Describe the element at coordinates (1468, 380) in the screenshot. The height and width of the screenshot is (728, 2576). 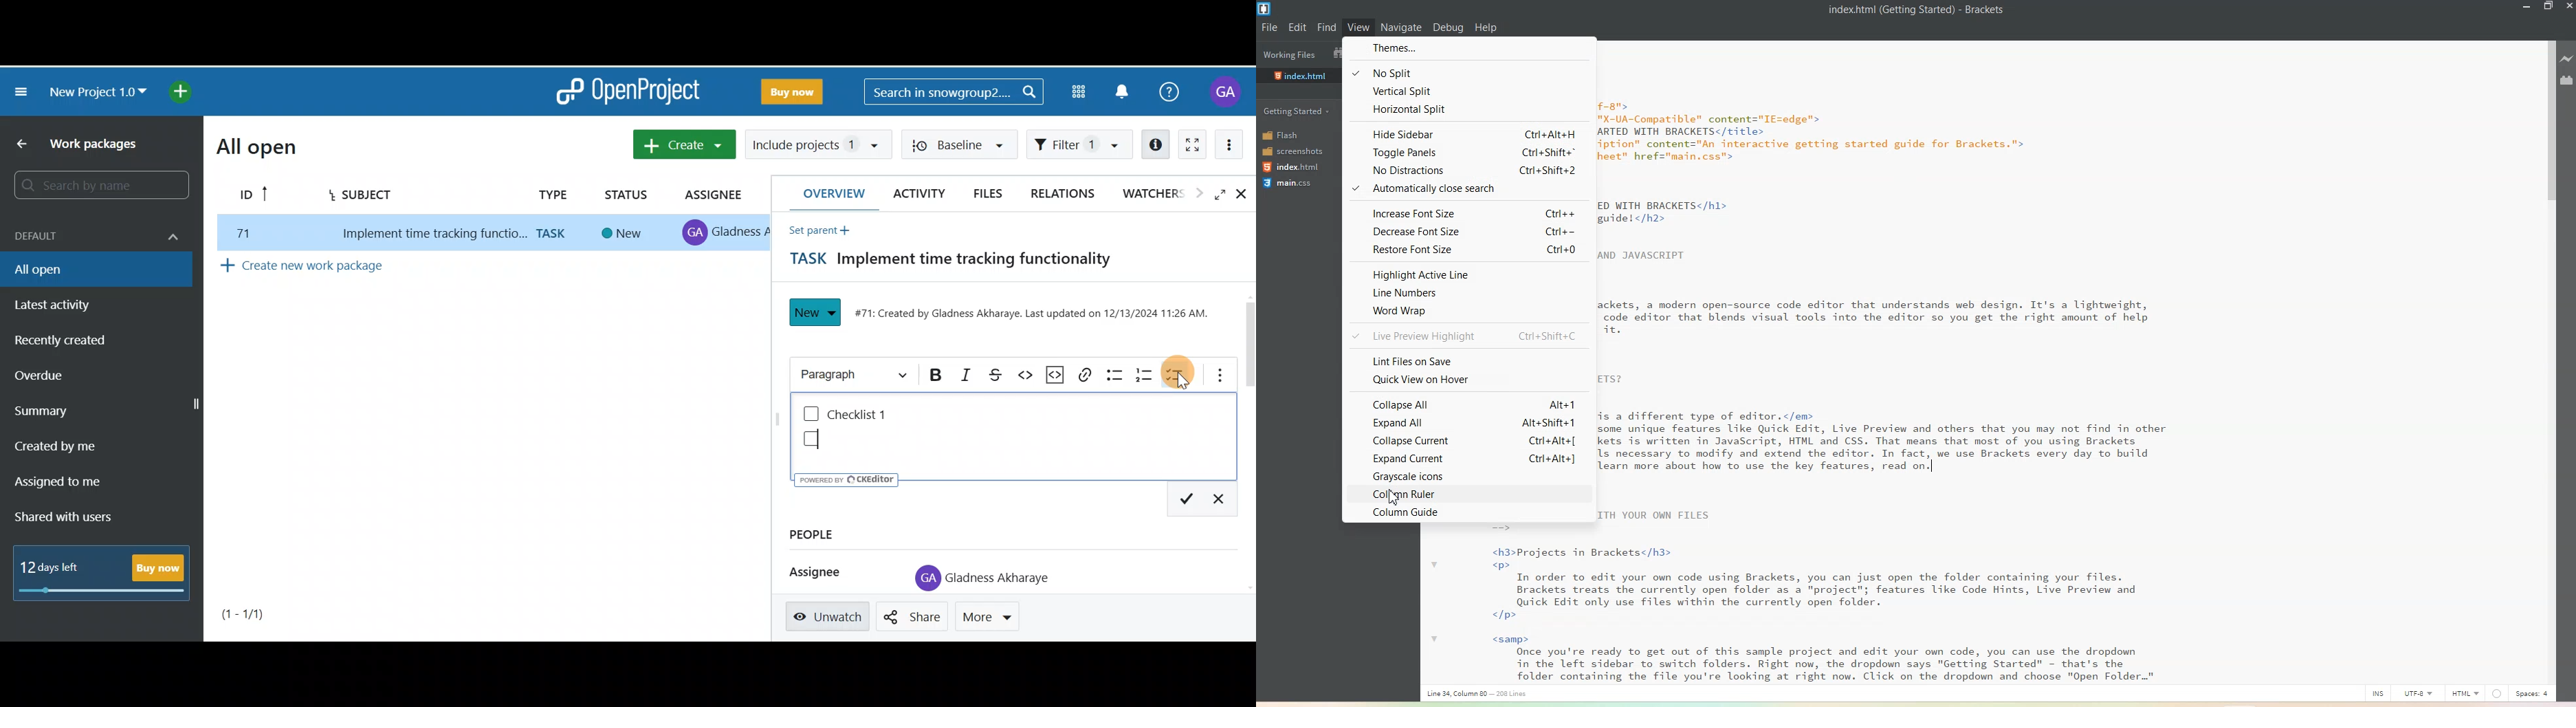
I see `Quick View on Hover` at that location.